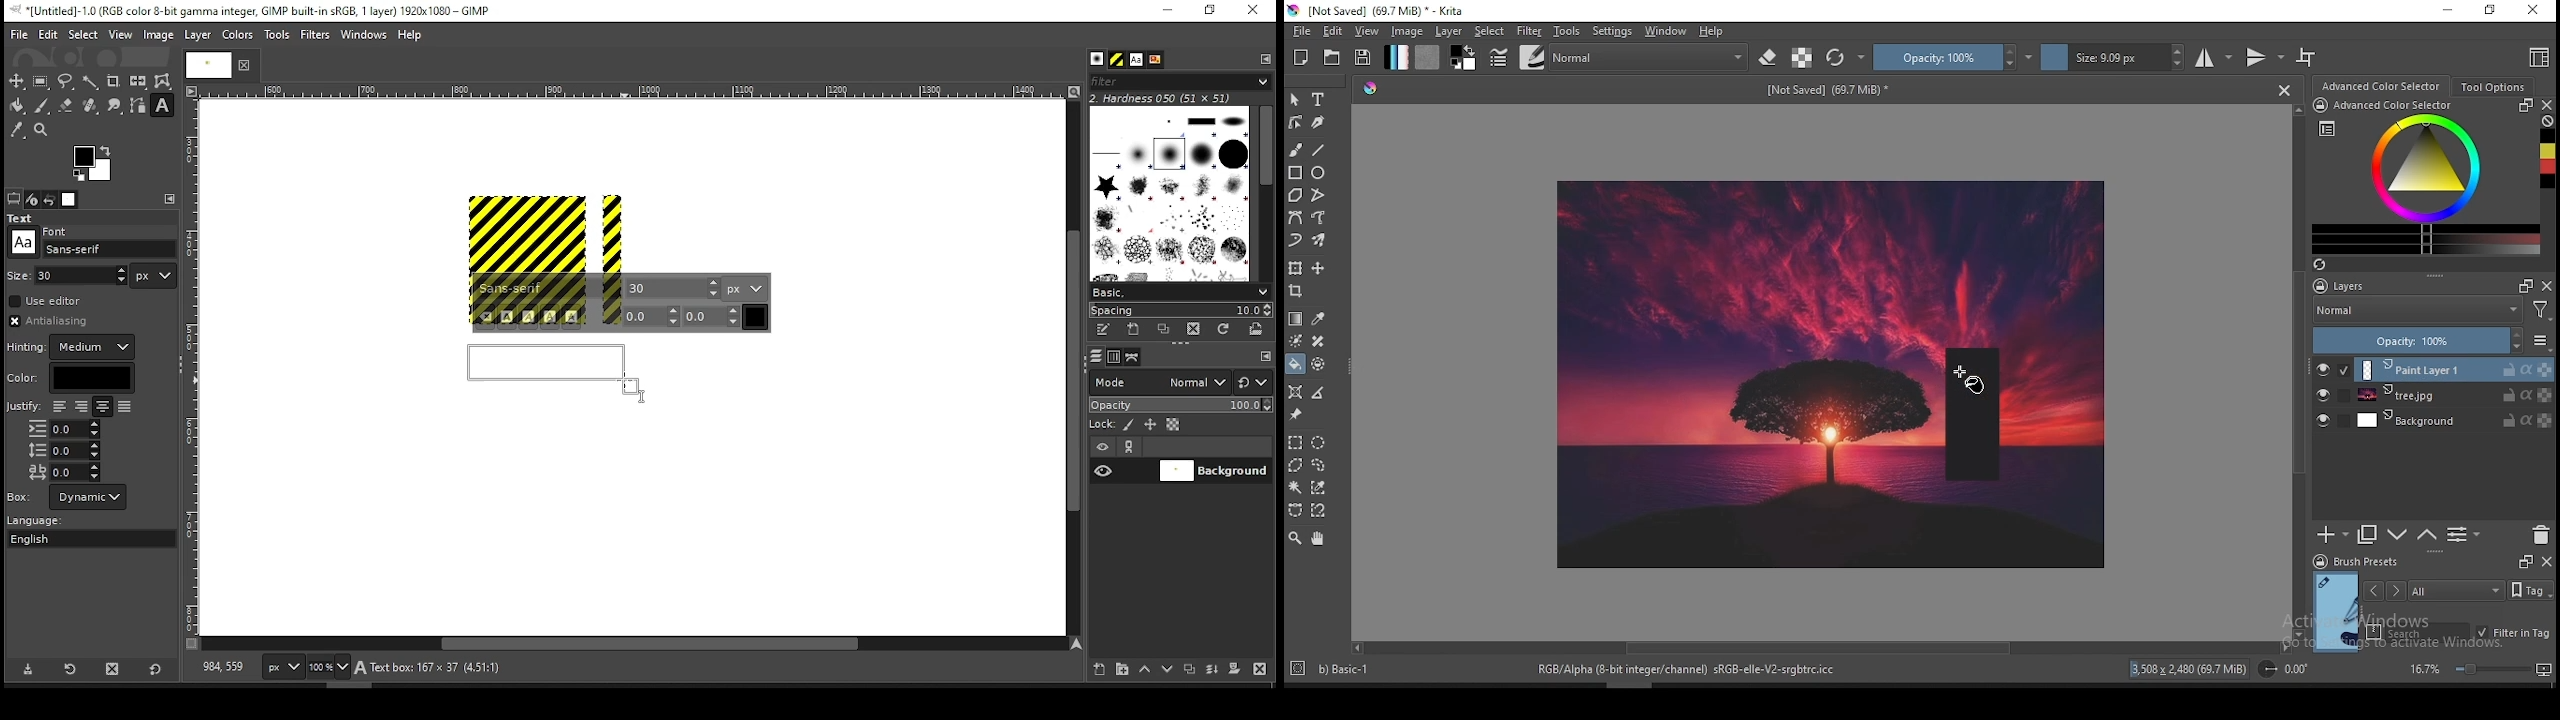  Describe the element at coordinates (1294, 442) in the screenshot. I see `polygon selection tool` at that location.